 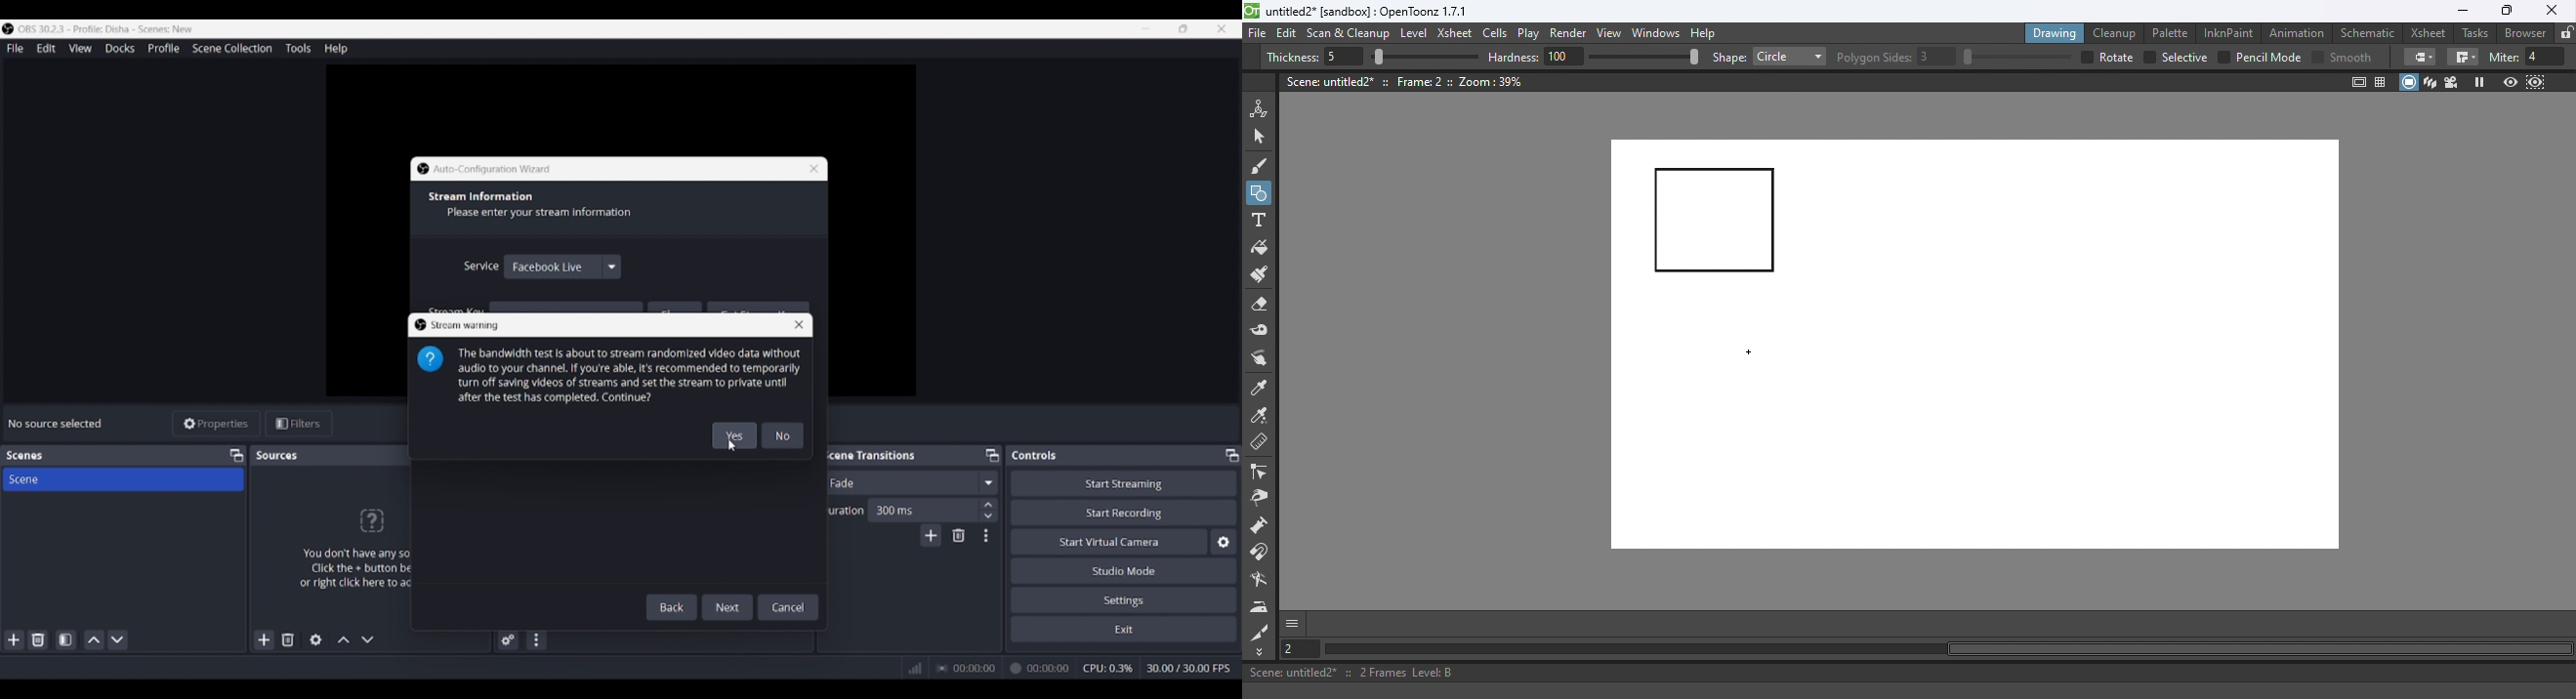 What do you see at coordinates (117, 640) in the screenshot?
I see `Move scene down` at bounding box center [117, 640].